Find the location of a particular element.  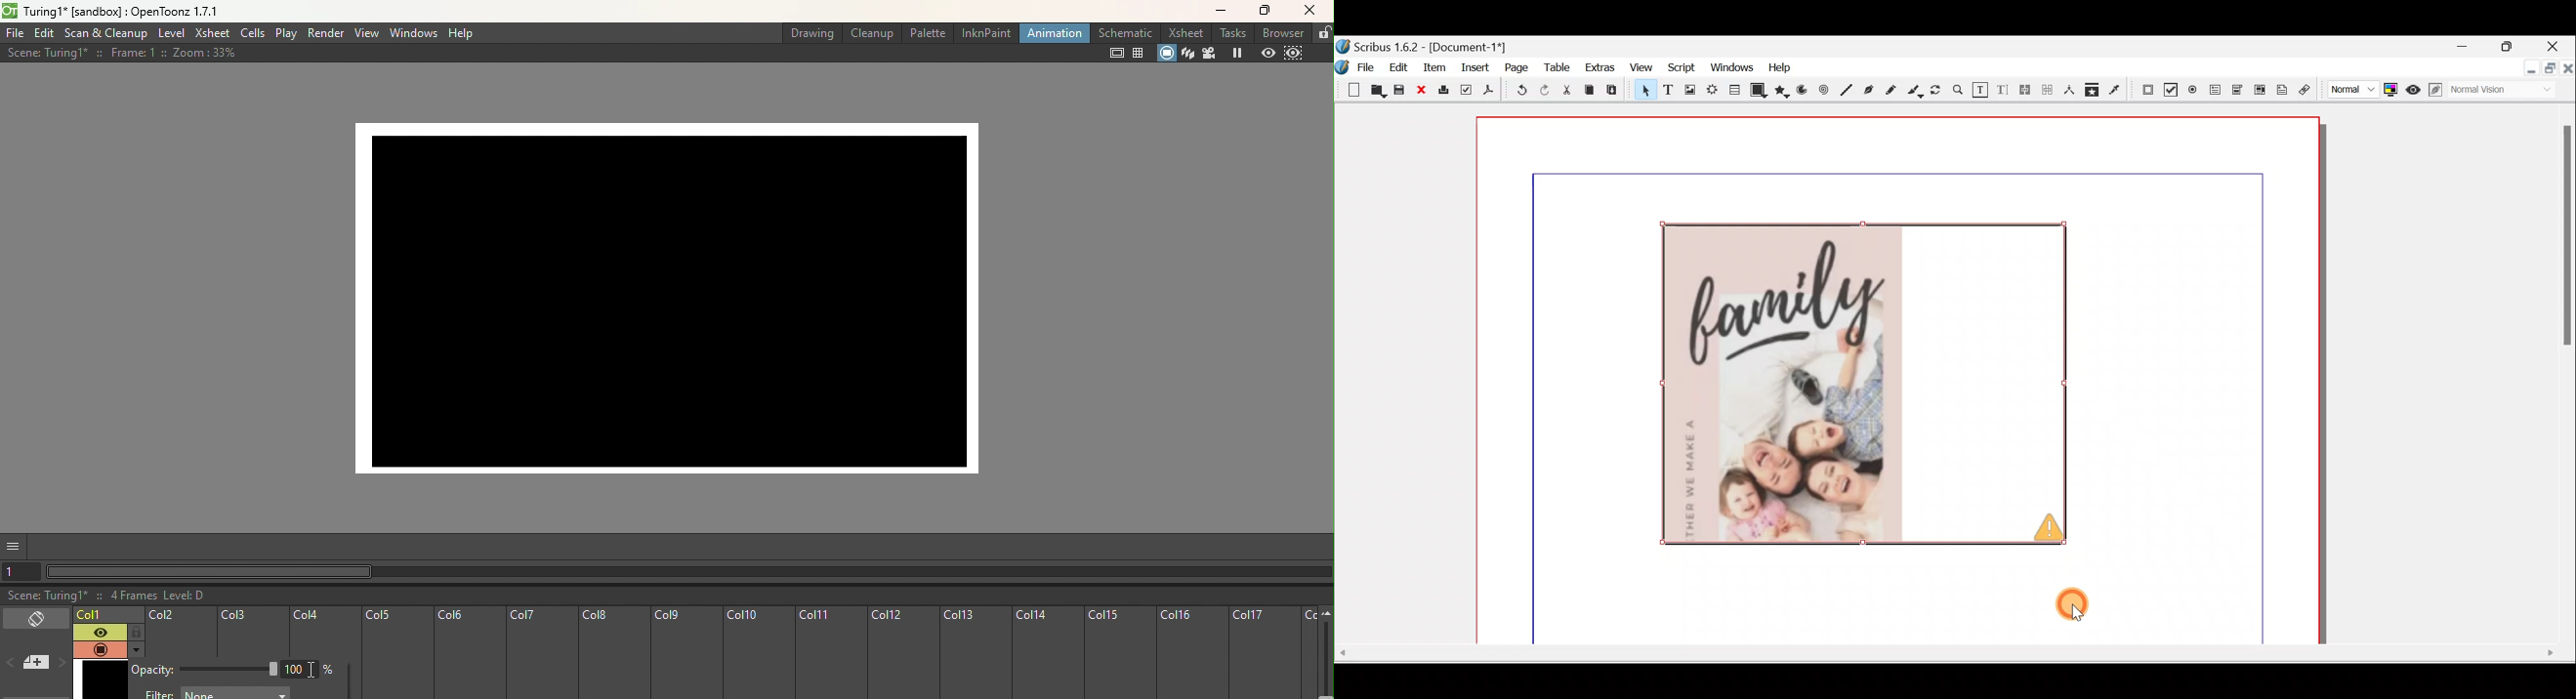

Unlink text frames is located at coordinates (2051, 89).